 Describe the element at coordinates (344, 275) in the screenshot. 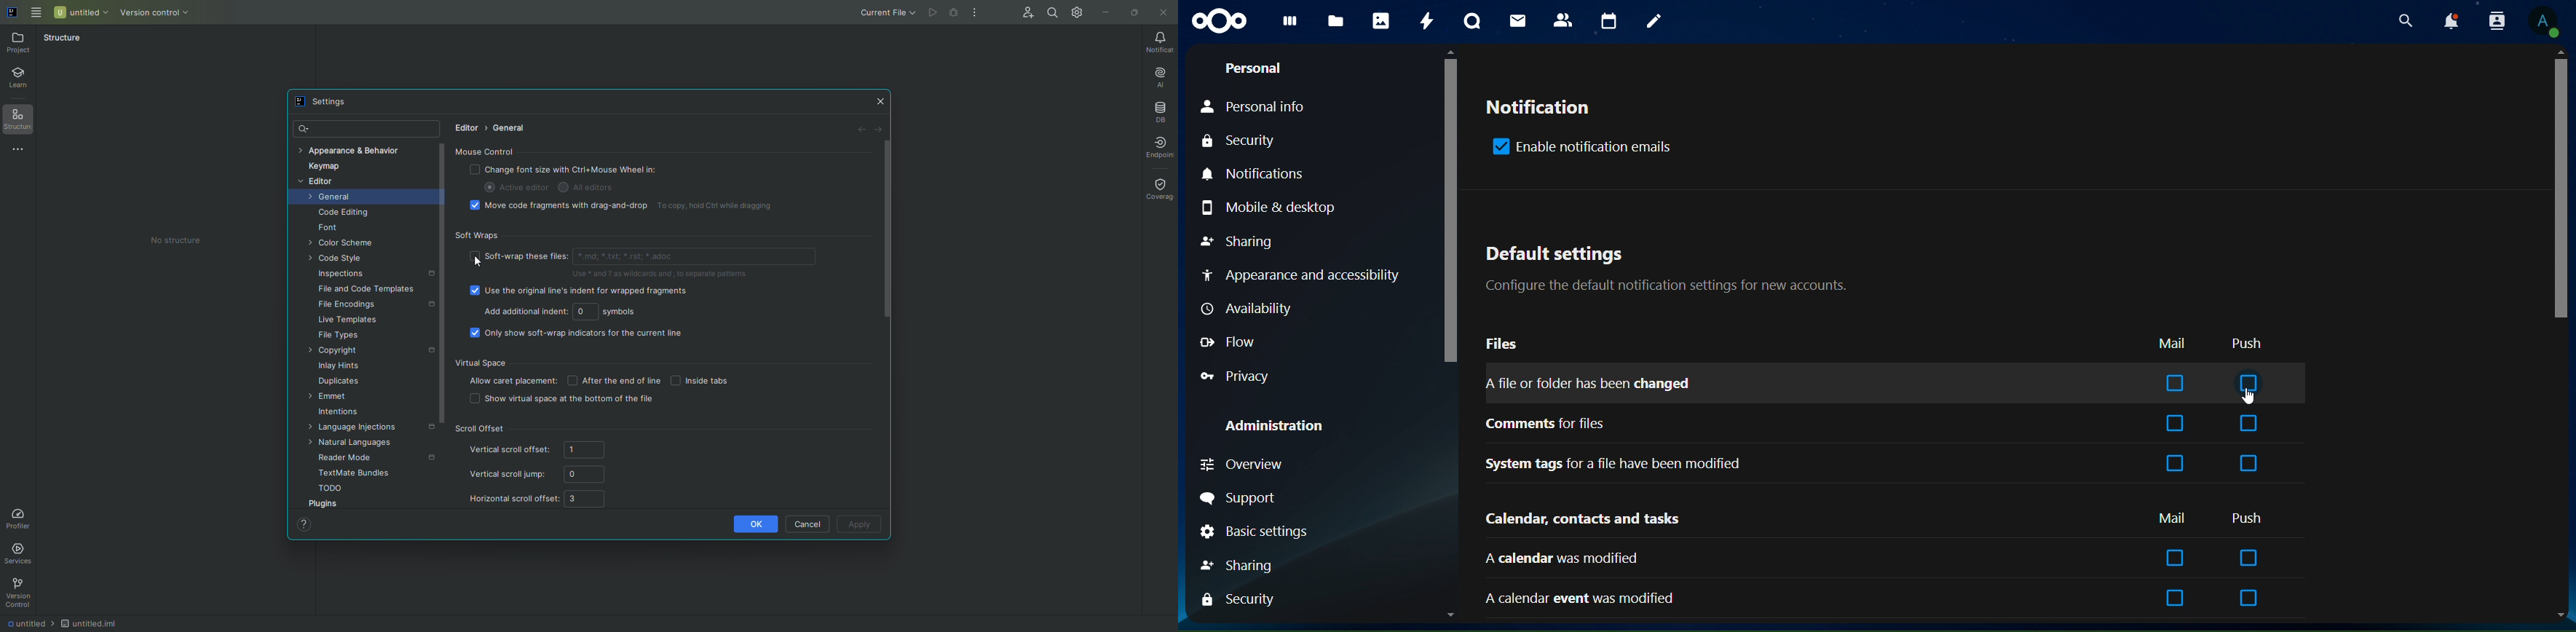

I see `Inspections` at that location.